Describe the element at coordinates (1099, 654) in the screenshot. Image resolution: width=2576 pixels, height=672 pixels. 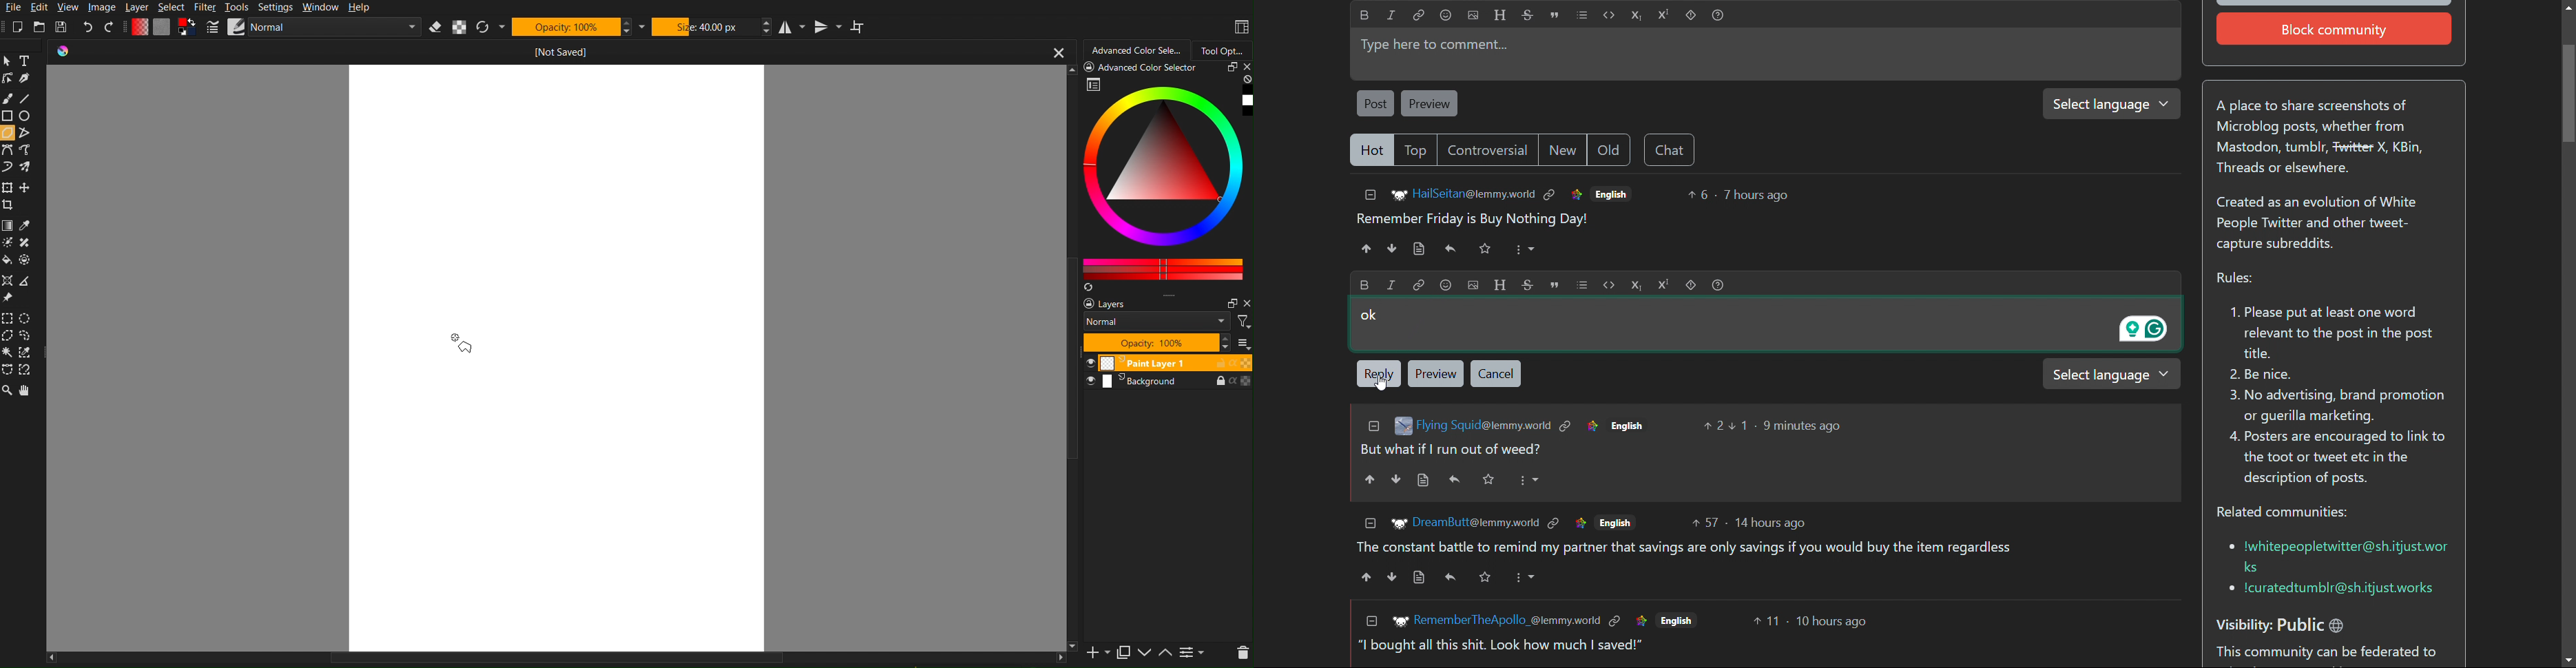
I see `add a new layer` at that location.